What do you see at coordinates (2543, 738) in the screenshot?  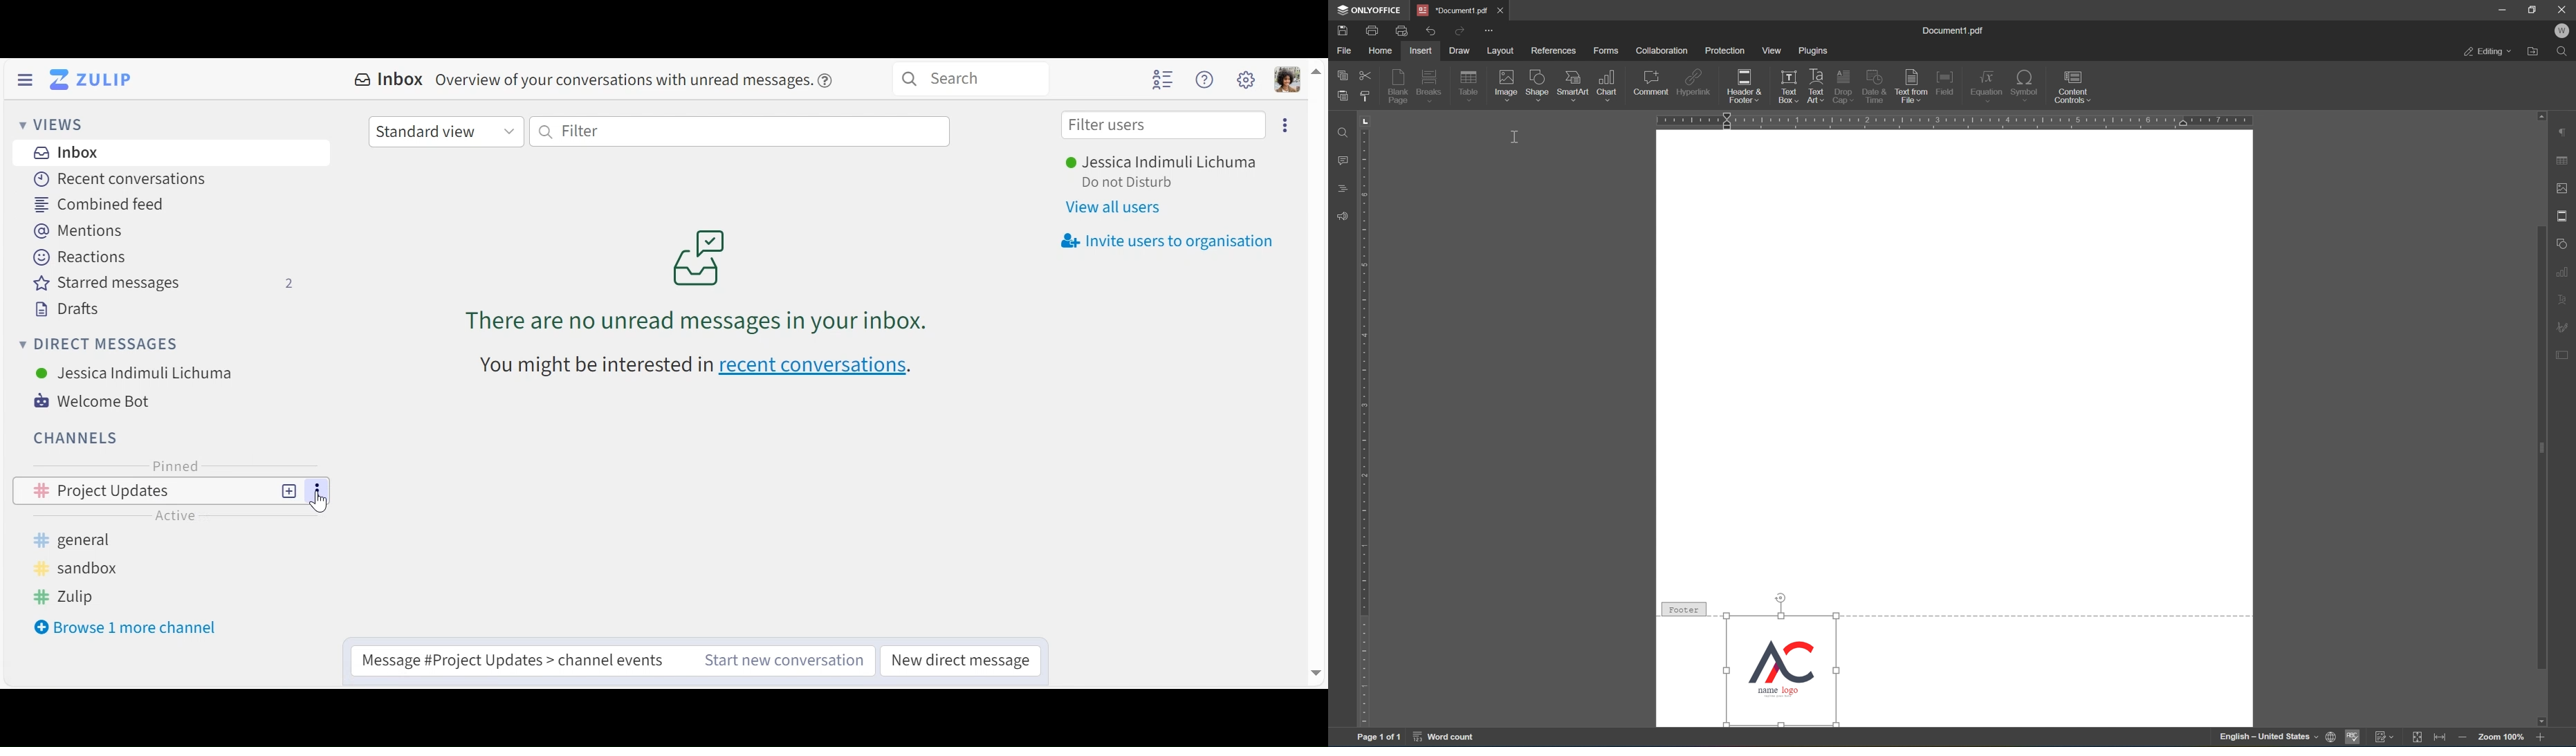 I see `zoom in` at bounding box center [2543, 738].